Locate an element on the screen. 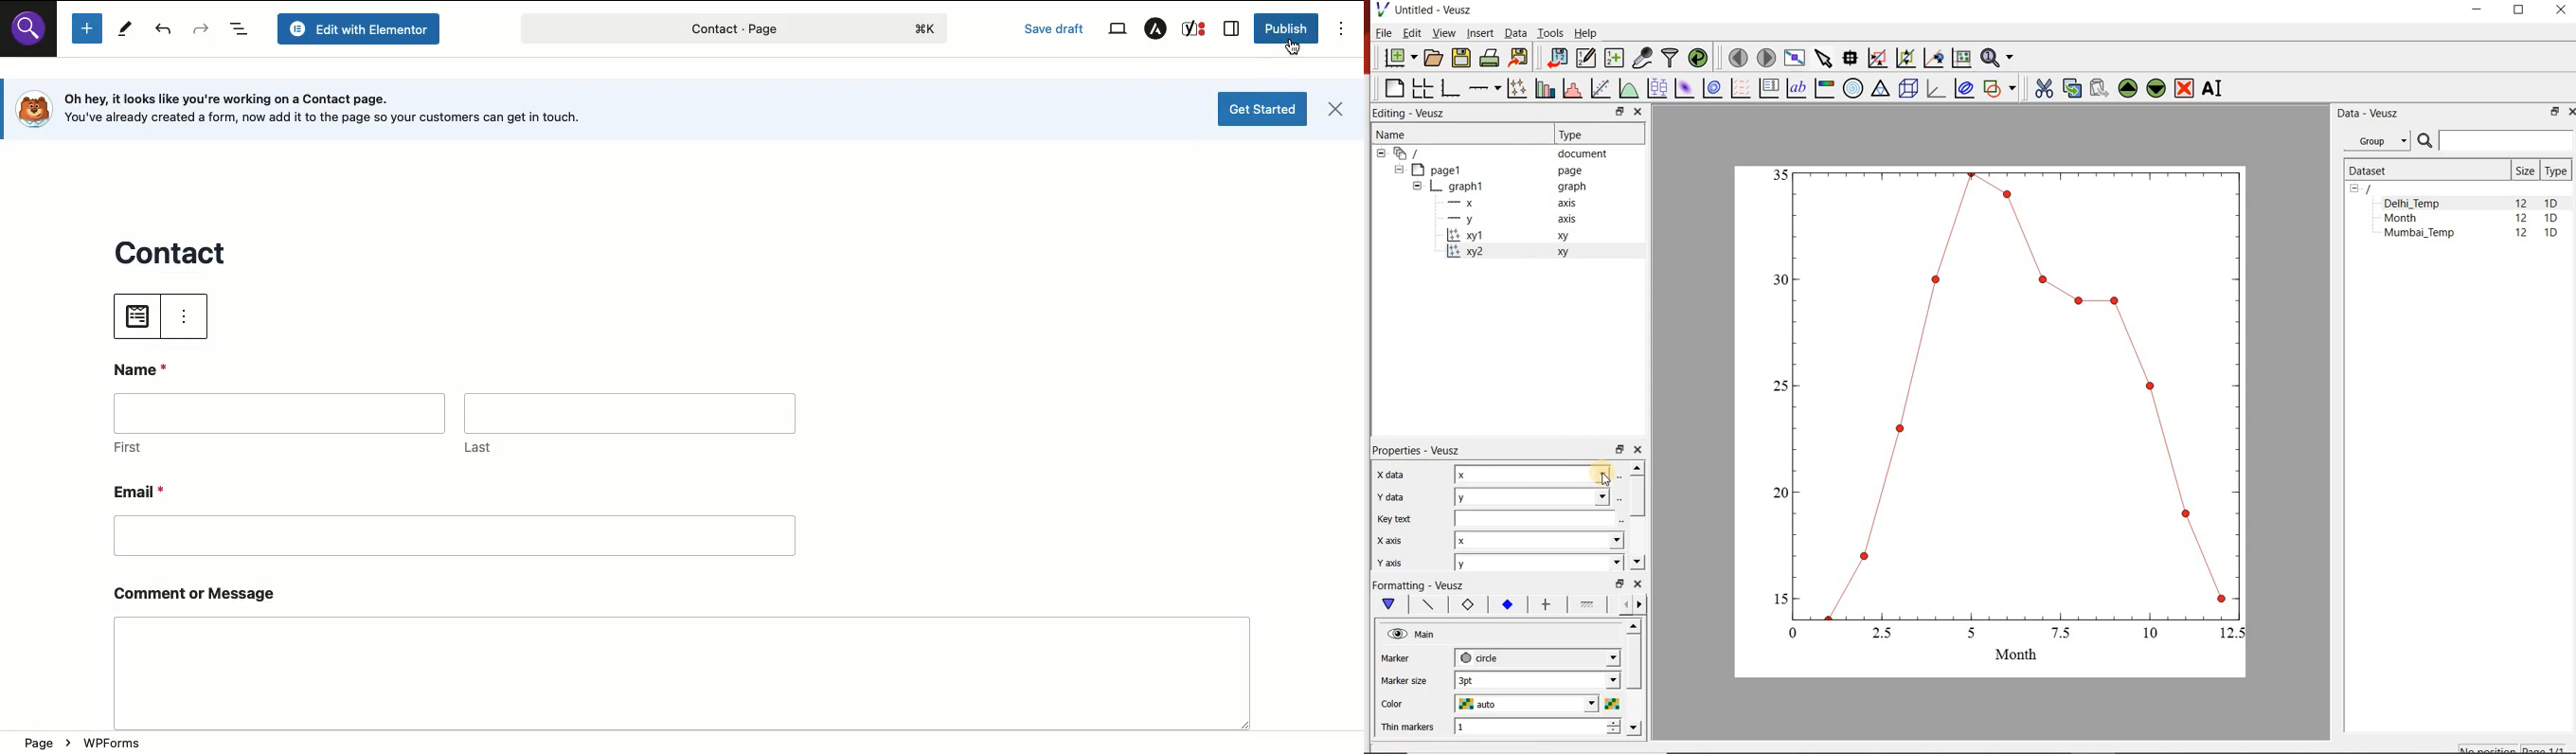 This screenshot has width=2576, height=756. remove the selected widgets is located at coordinates (2185, 88).